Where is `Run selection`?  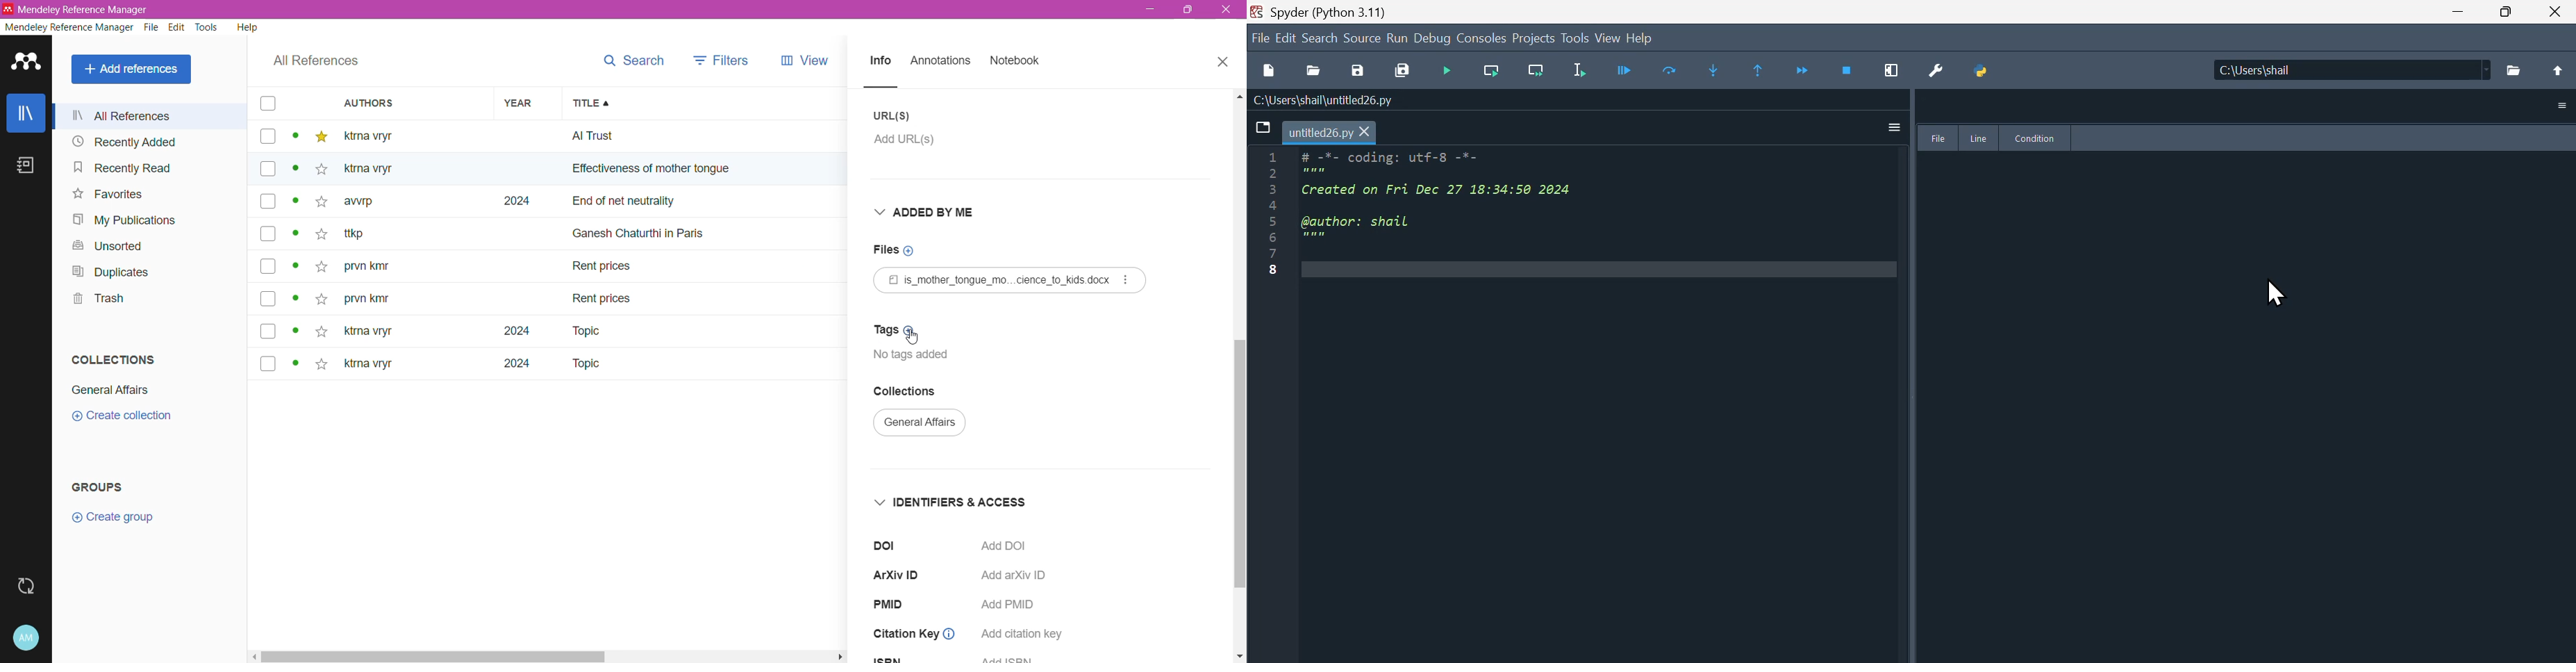
Run selection is located at coordinates (1580, 71).